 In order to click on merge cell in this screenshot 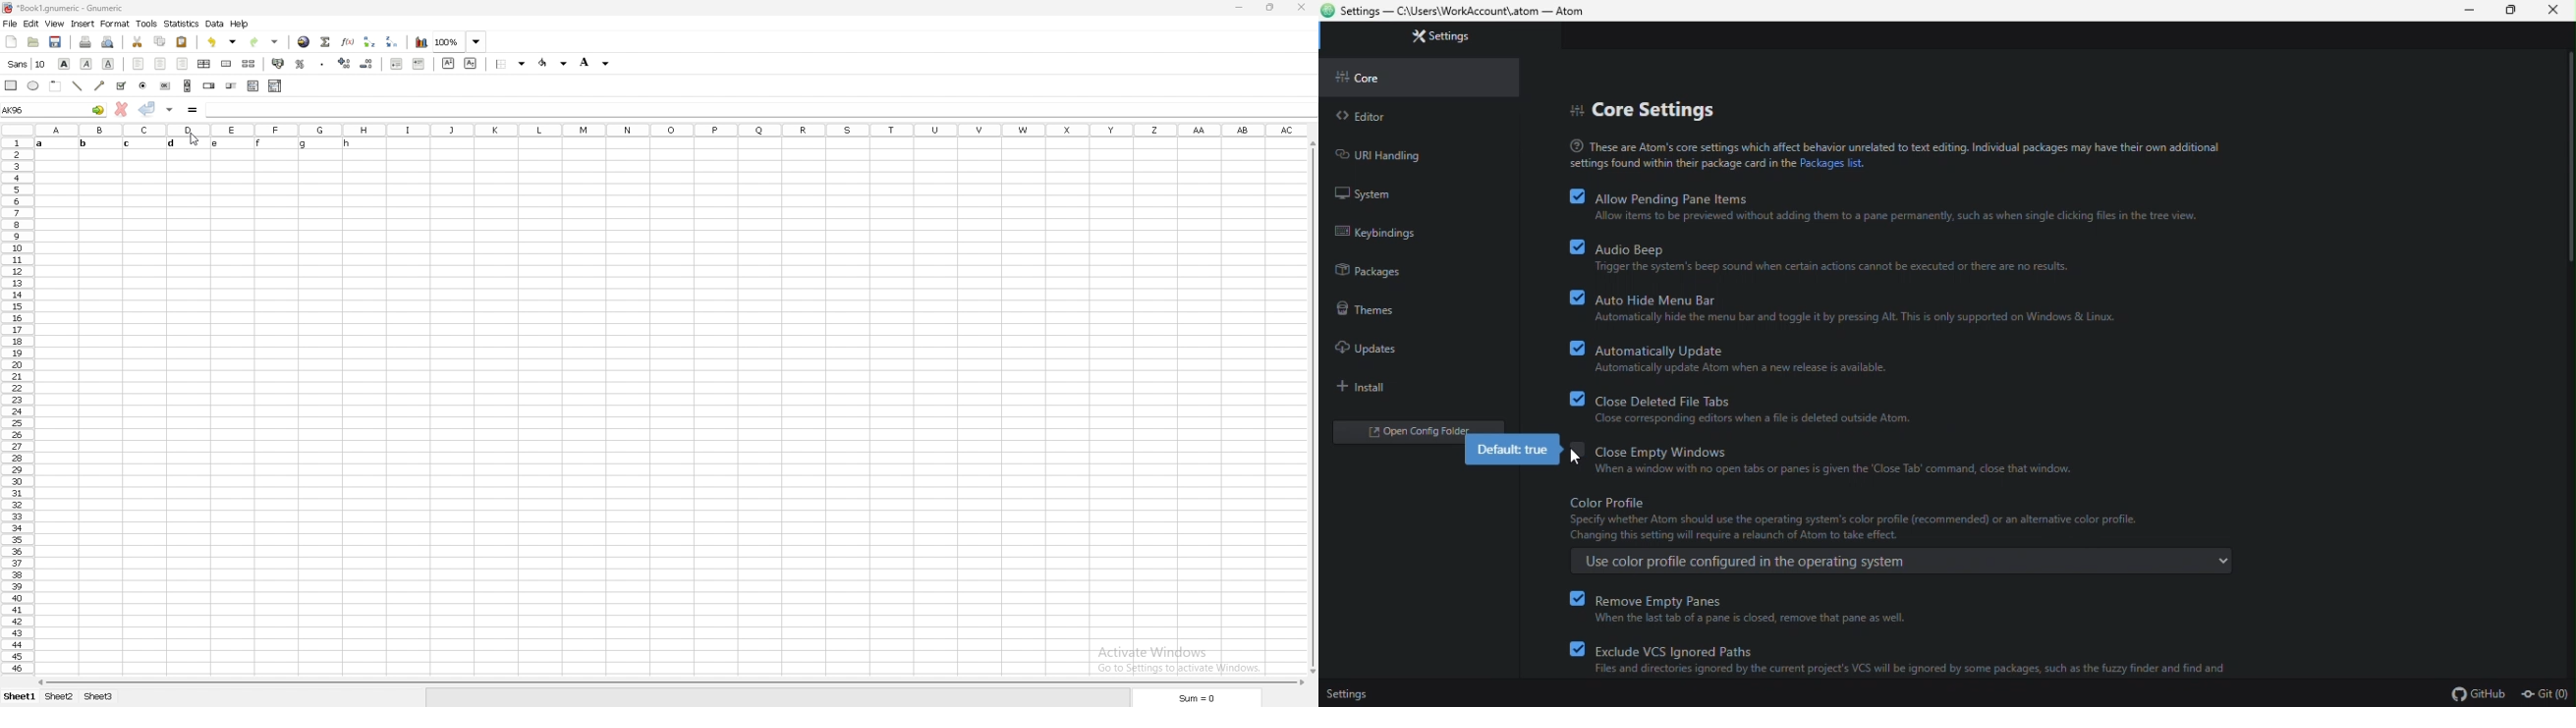, I will do `click(227, 63)`.